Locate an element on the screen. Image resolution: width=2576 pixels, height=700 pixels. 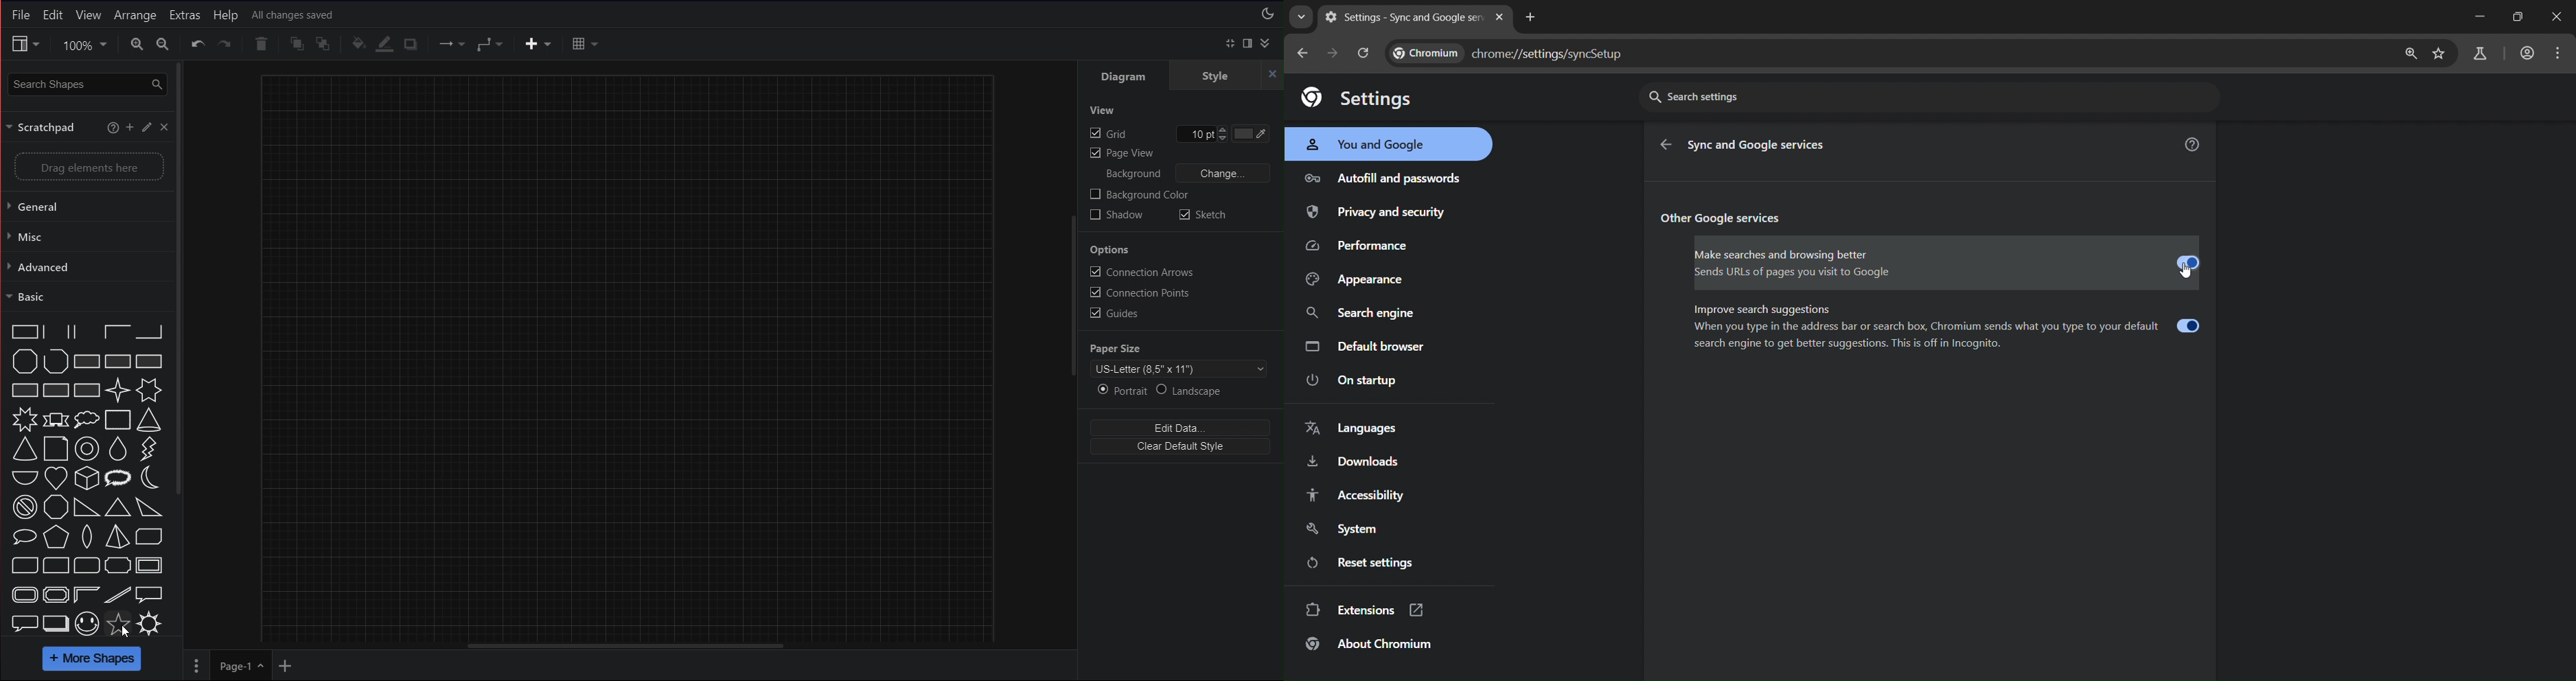
pointed oval is located at coordinates (87, 536).